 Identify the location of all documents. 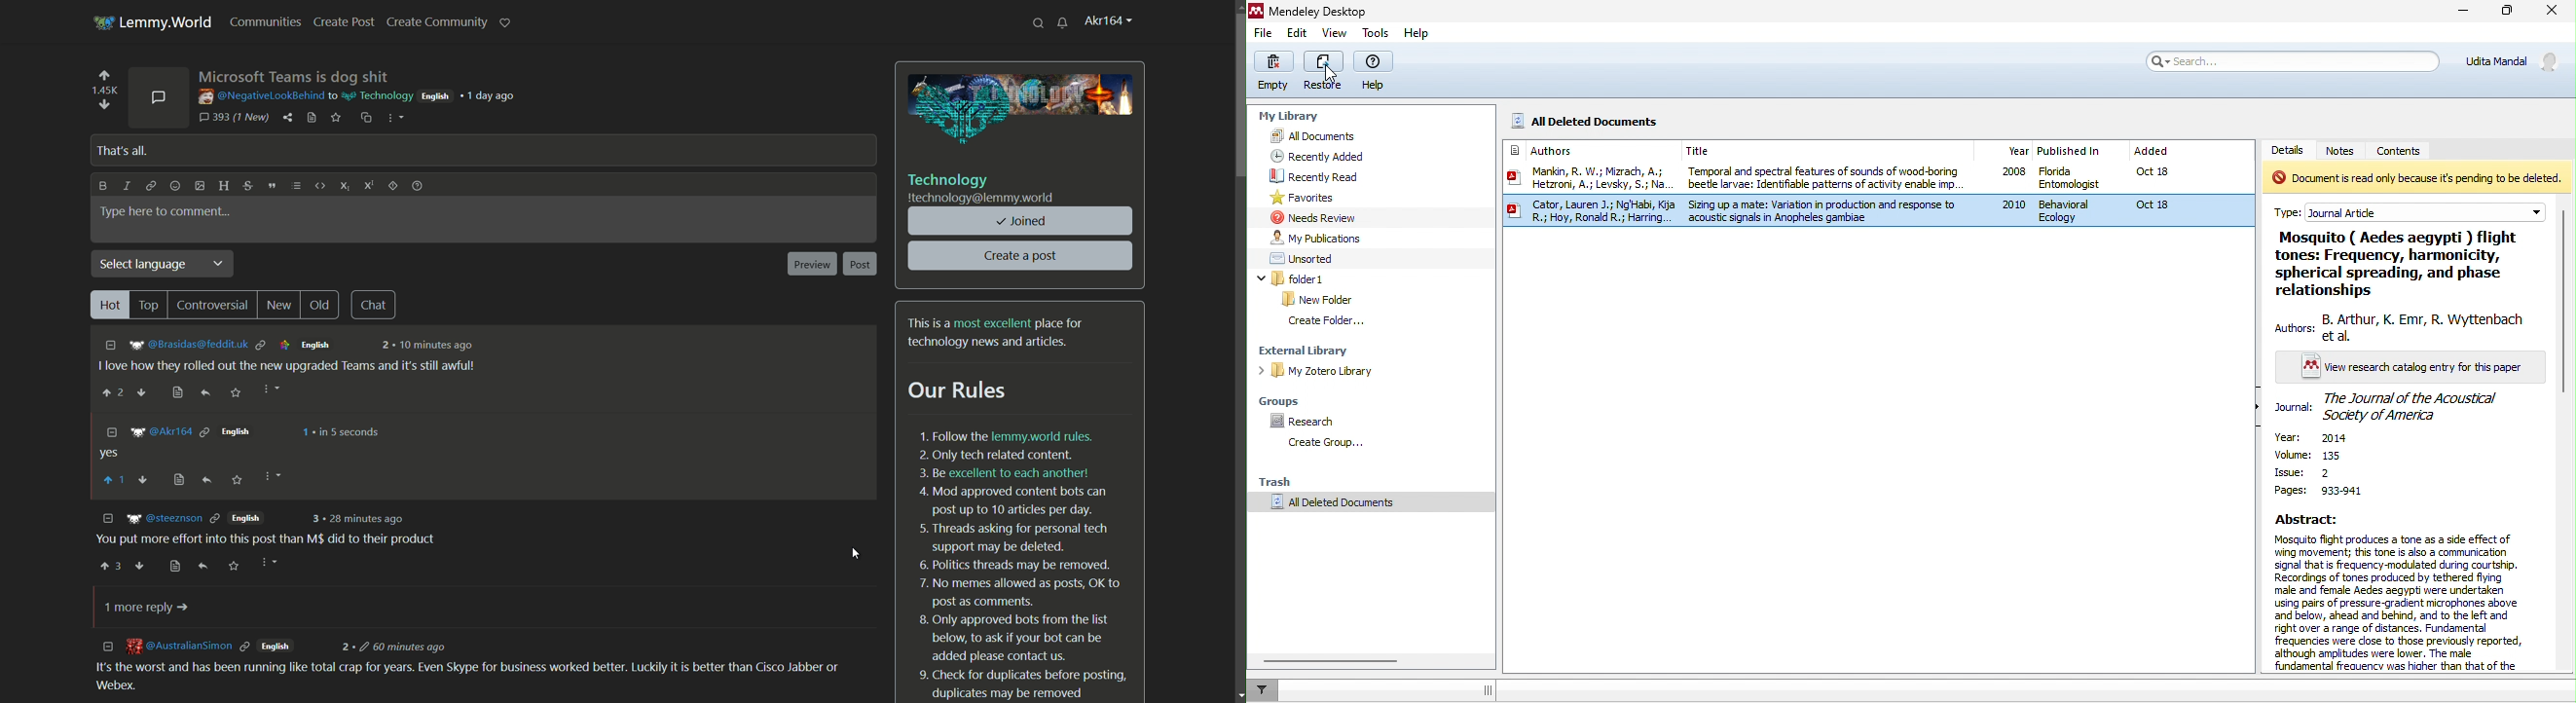
(1331, 135).